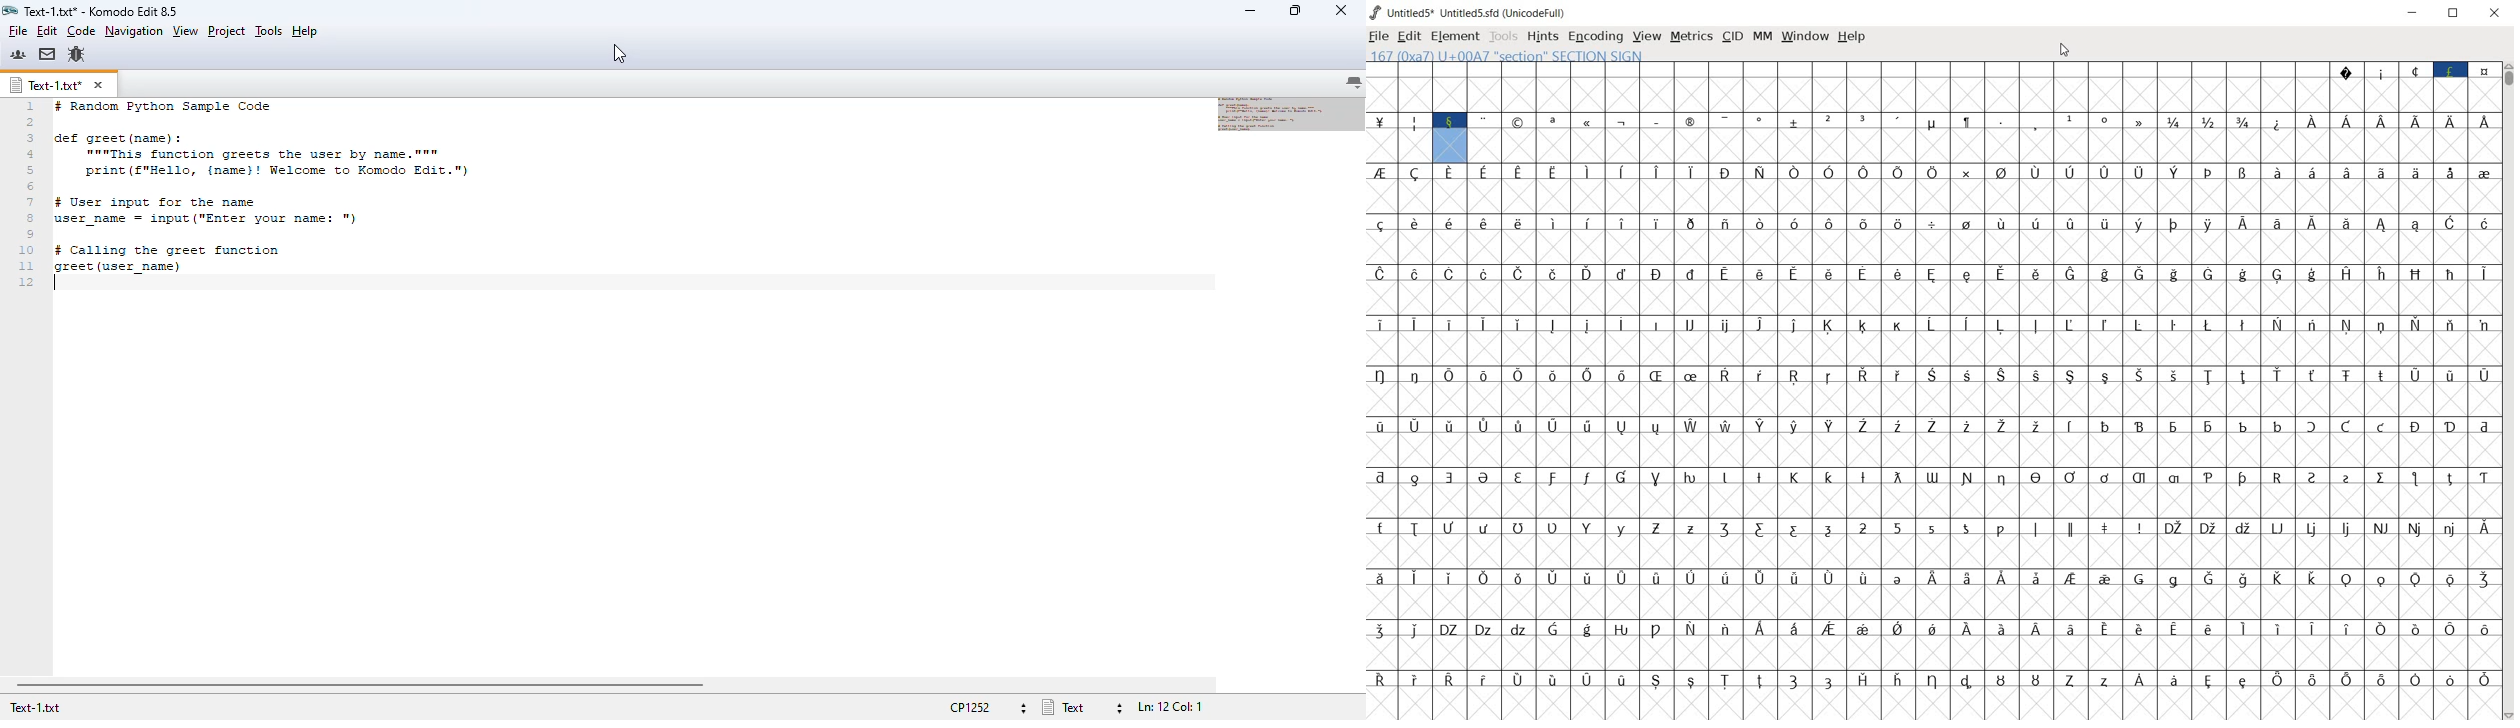  What do you see at coordinates (185, 31) in the screenshot?
I see `view` at bounding box center [185, 31].